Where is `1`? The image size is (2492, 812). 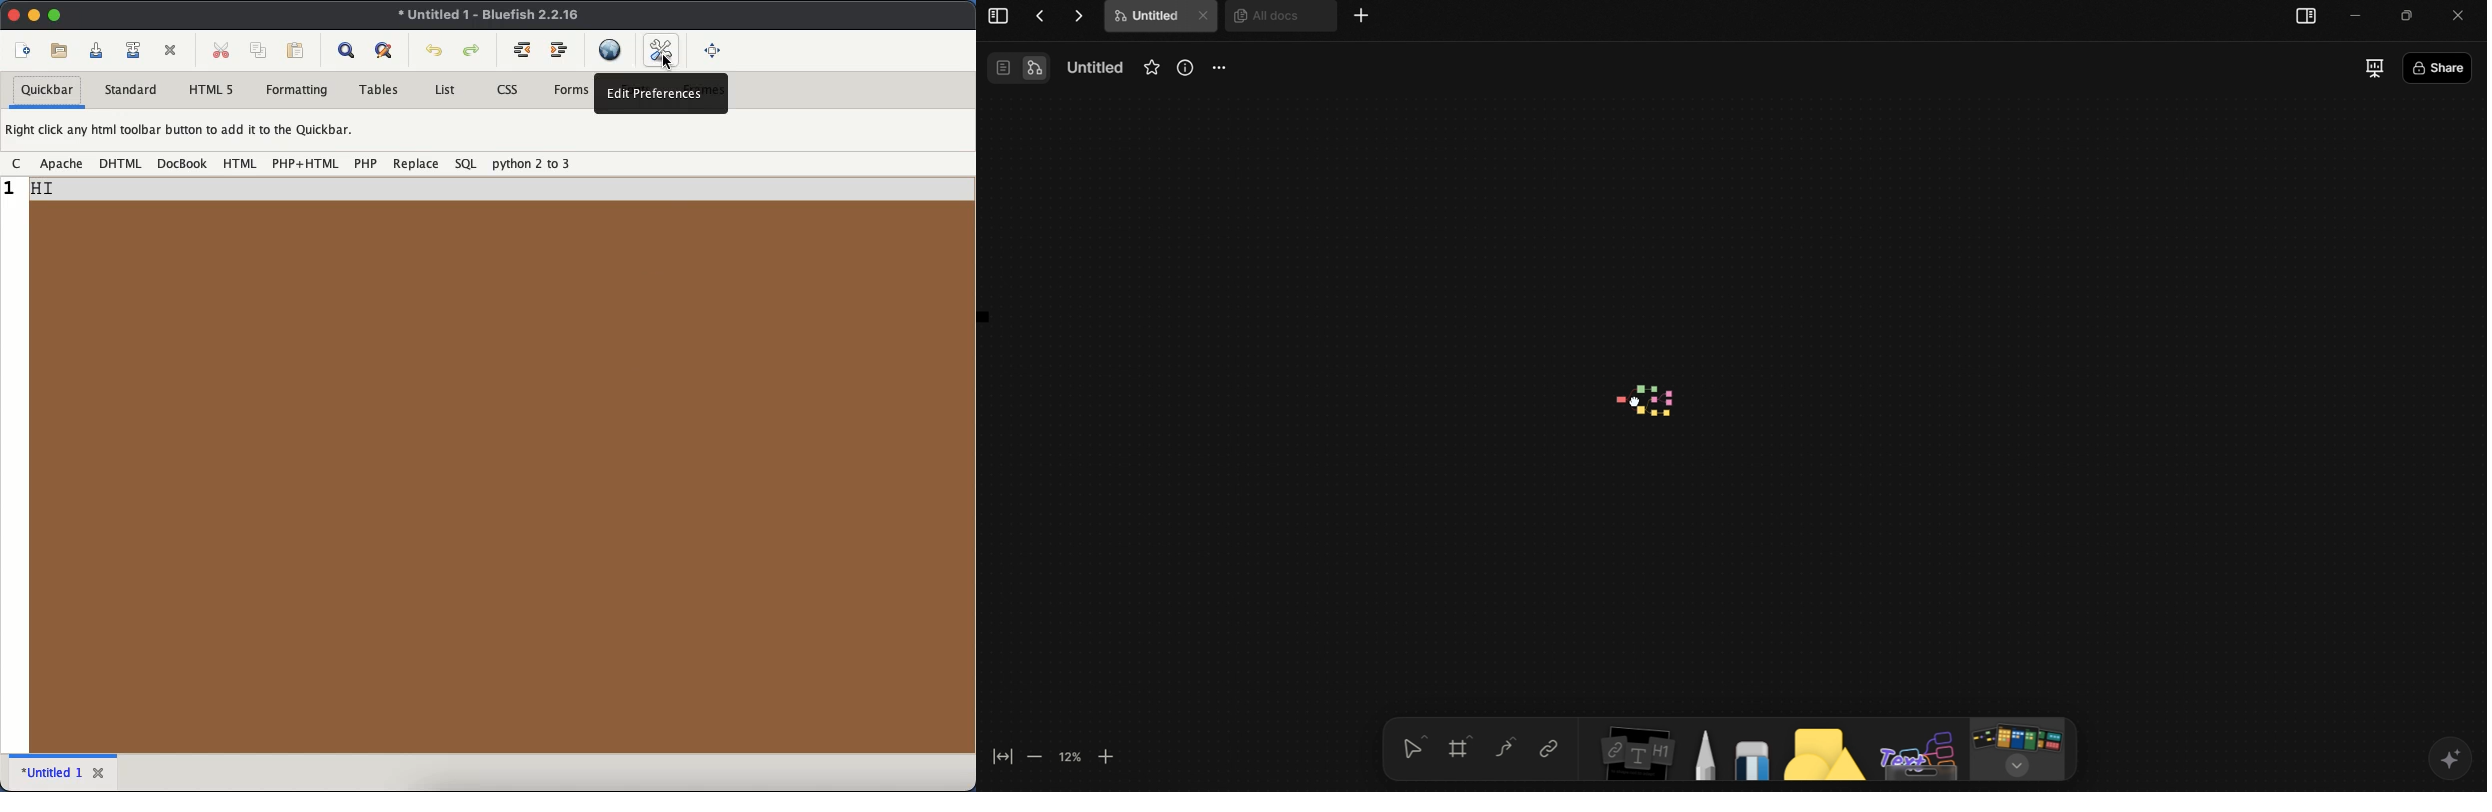 1 is located at coordinates (12, 190).